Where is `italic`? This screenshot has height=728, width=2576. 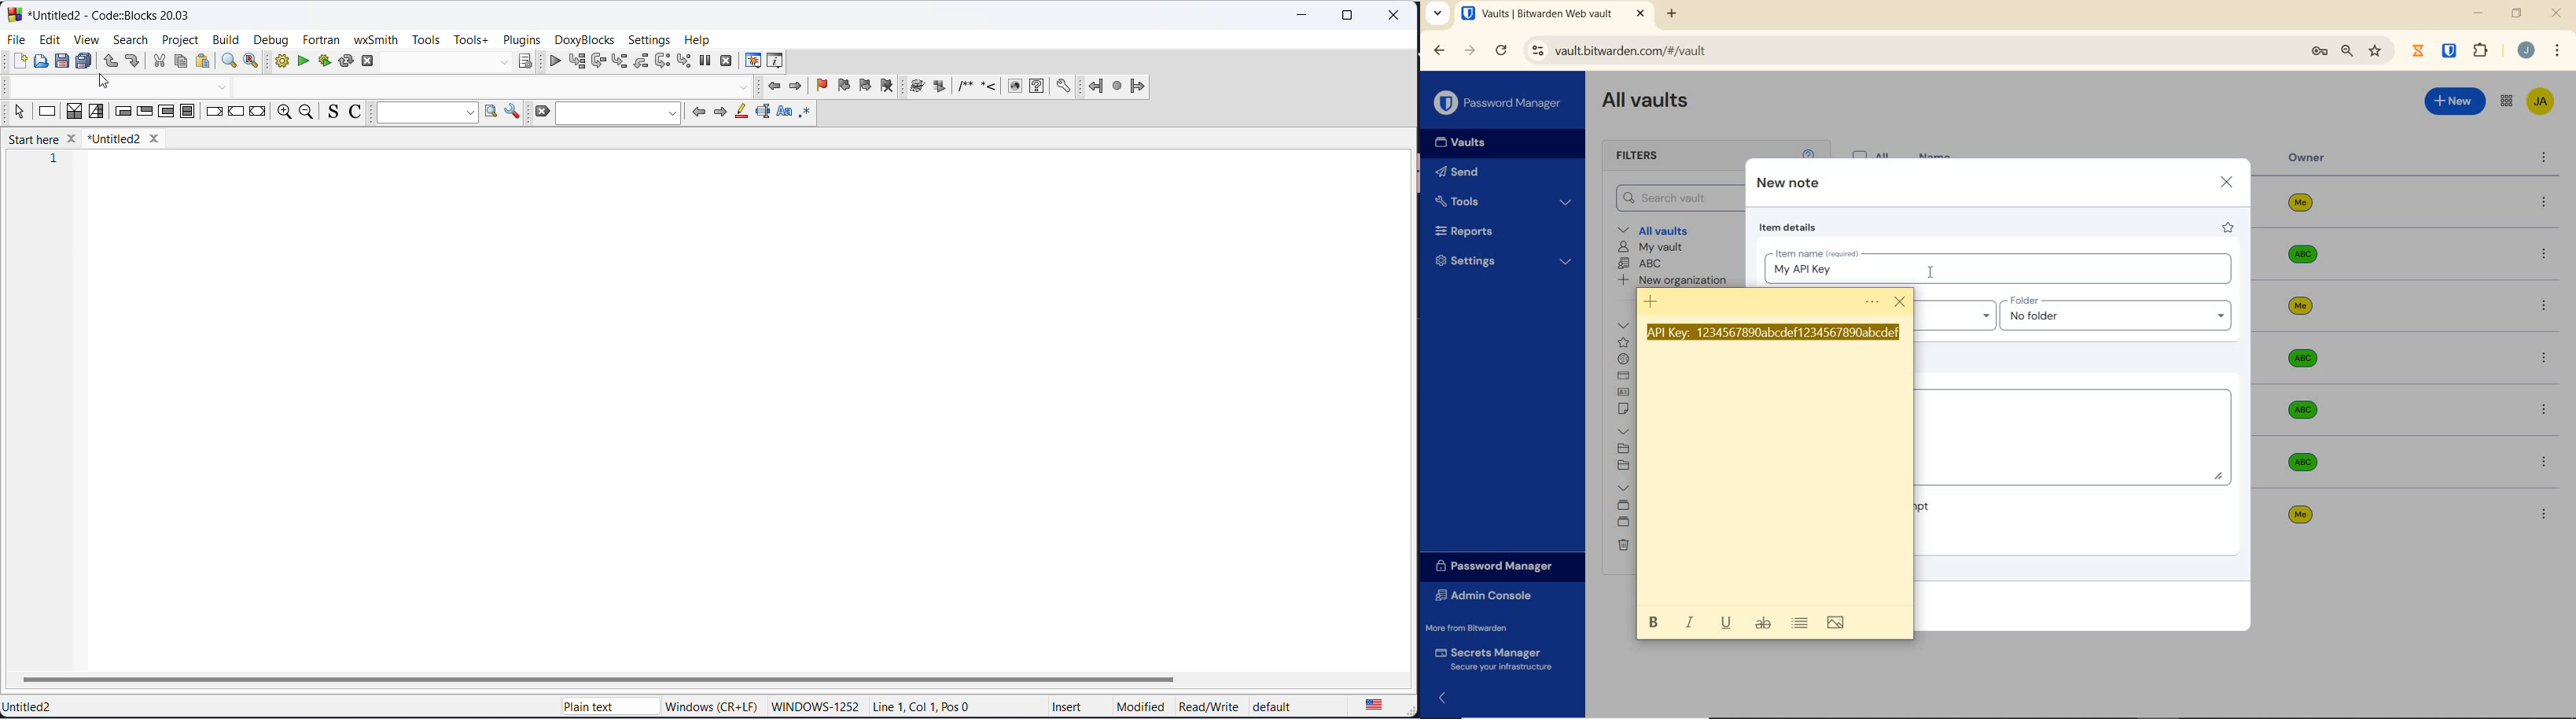
italic is located at coordinates (1691, 622).